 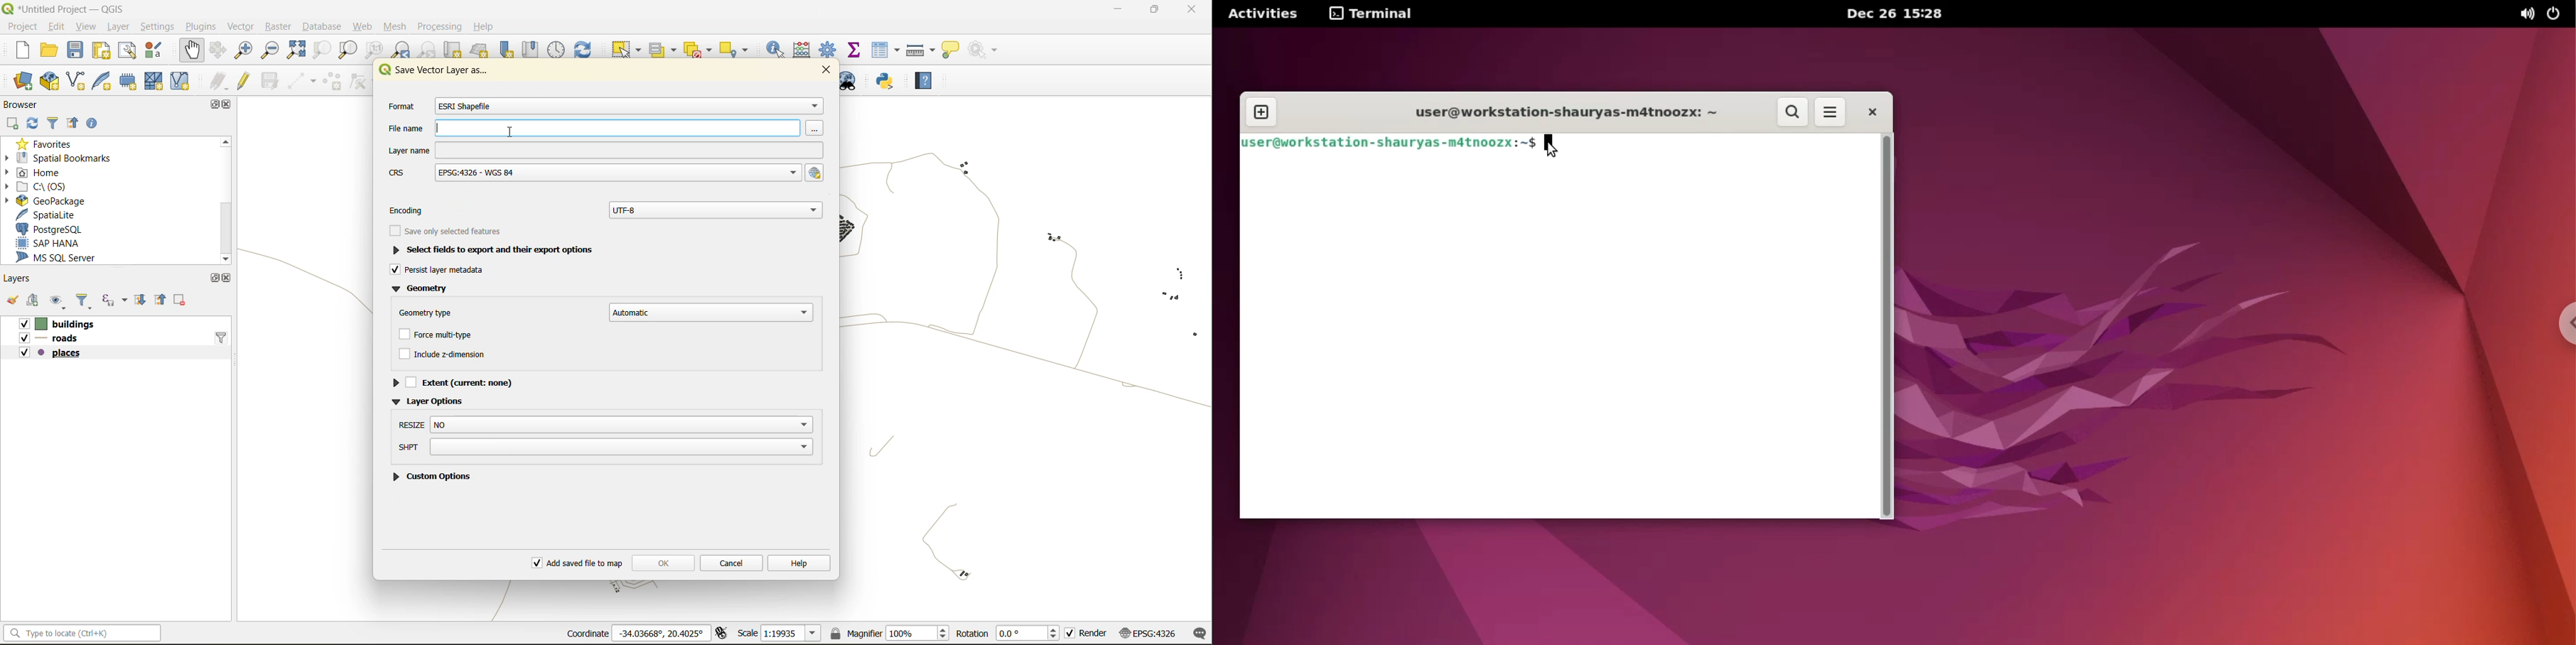 What do you see at coordinates (665, 564) in the screenshot?
I see `ok` at bounding box center [665, 564].